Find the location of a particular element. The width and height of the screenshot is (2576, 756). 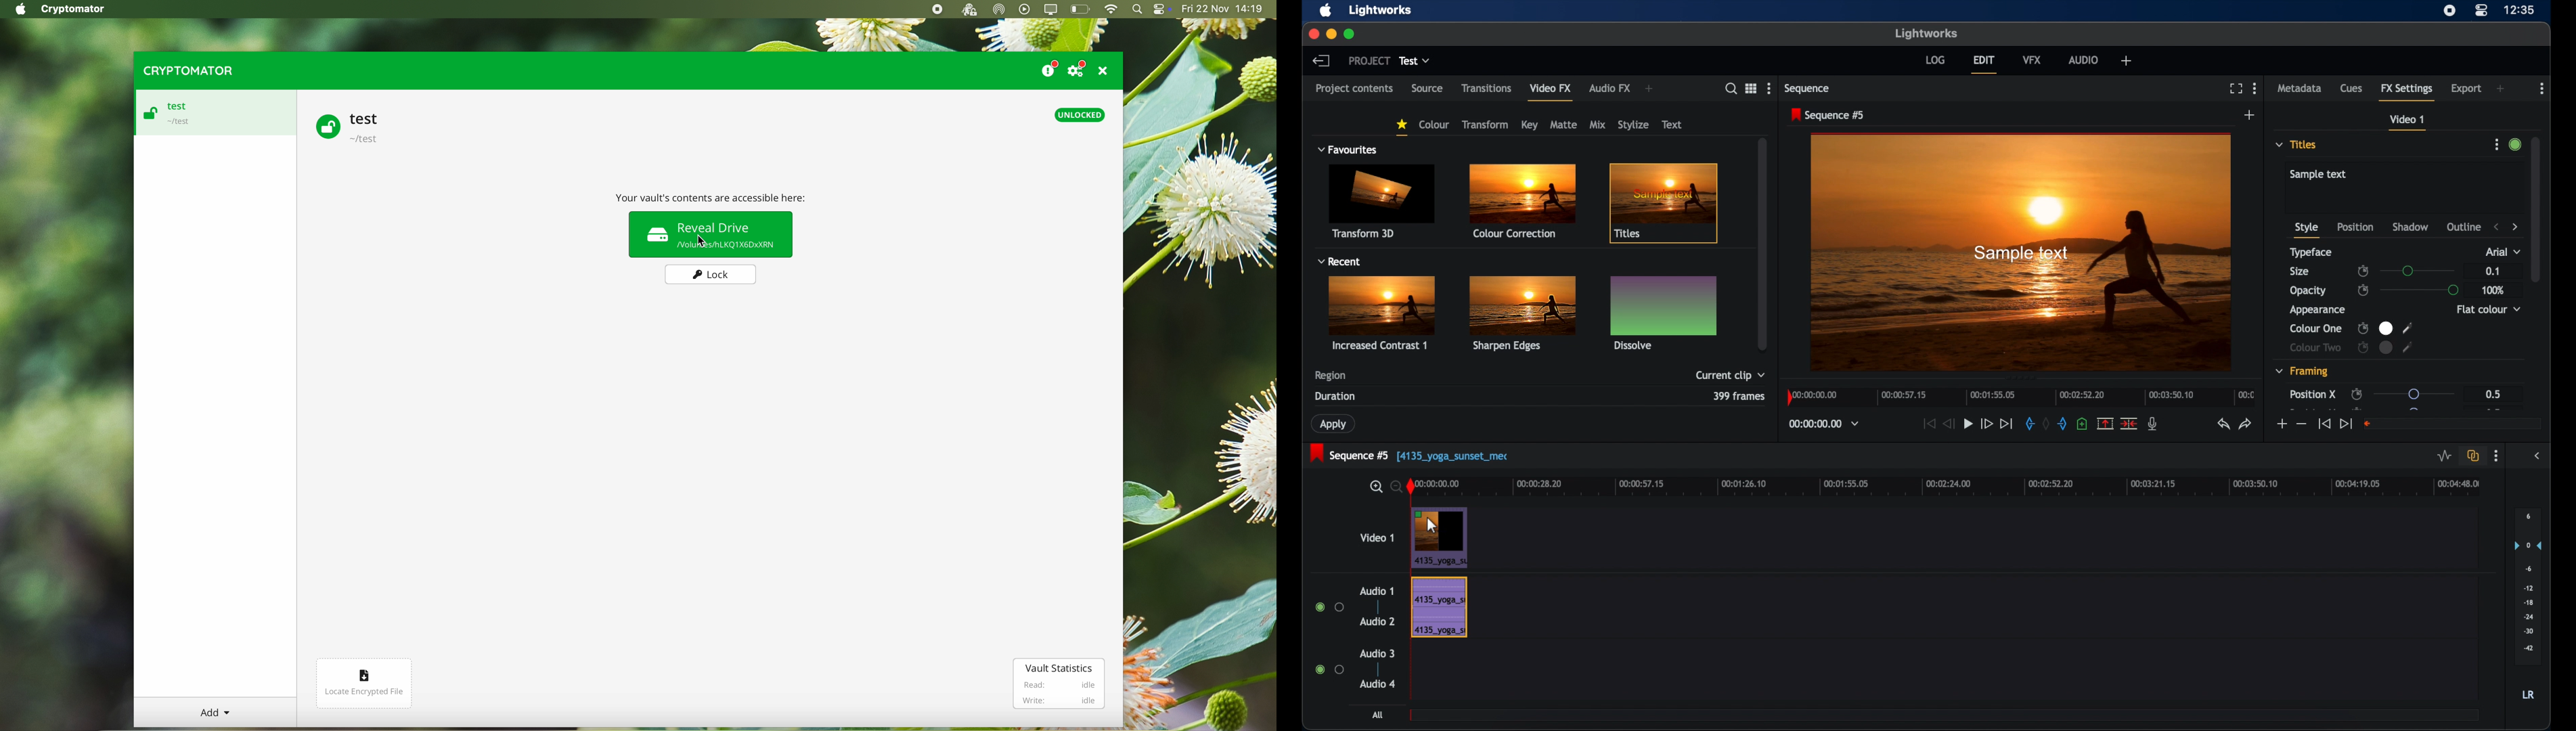

sidebar is located at coordinates (2536, 456).